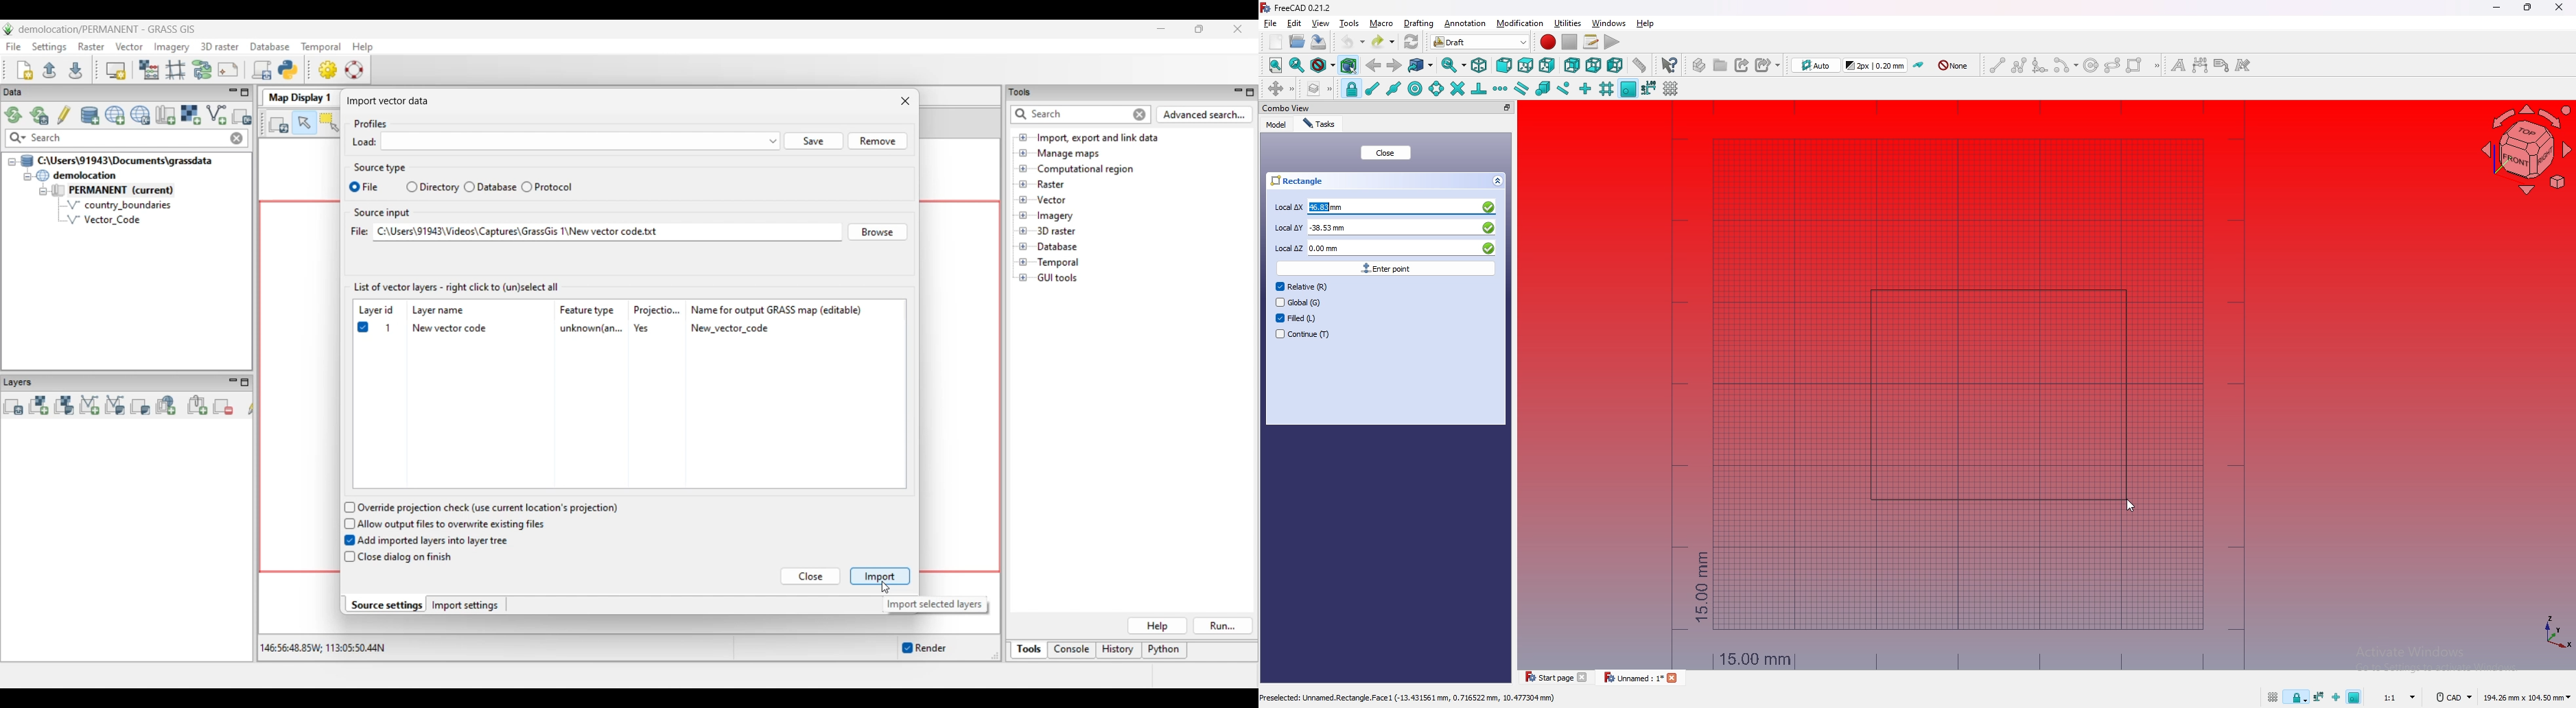  I want to click on sync view, so click(1454, 65).